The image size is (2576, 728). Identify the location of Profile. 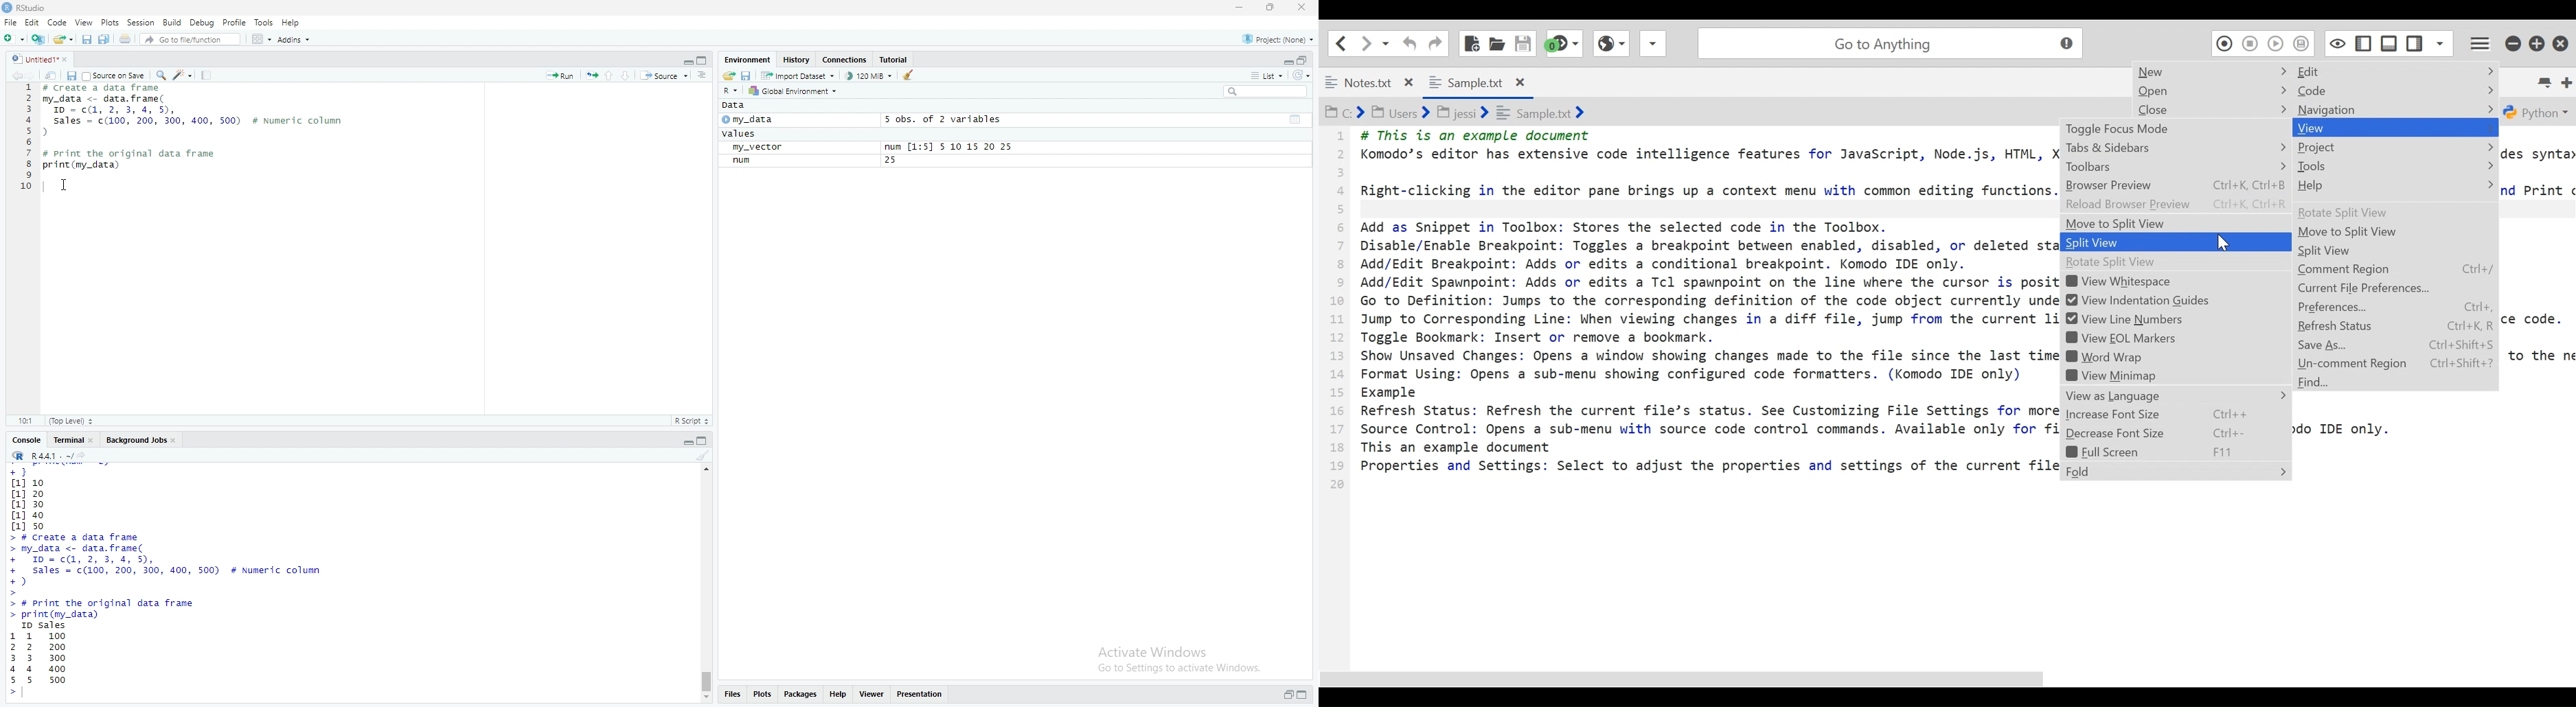
(235, 22).